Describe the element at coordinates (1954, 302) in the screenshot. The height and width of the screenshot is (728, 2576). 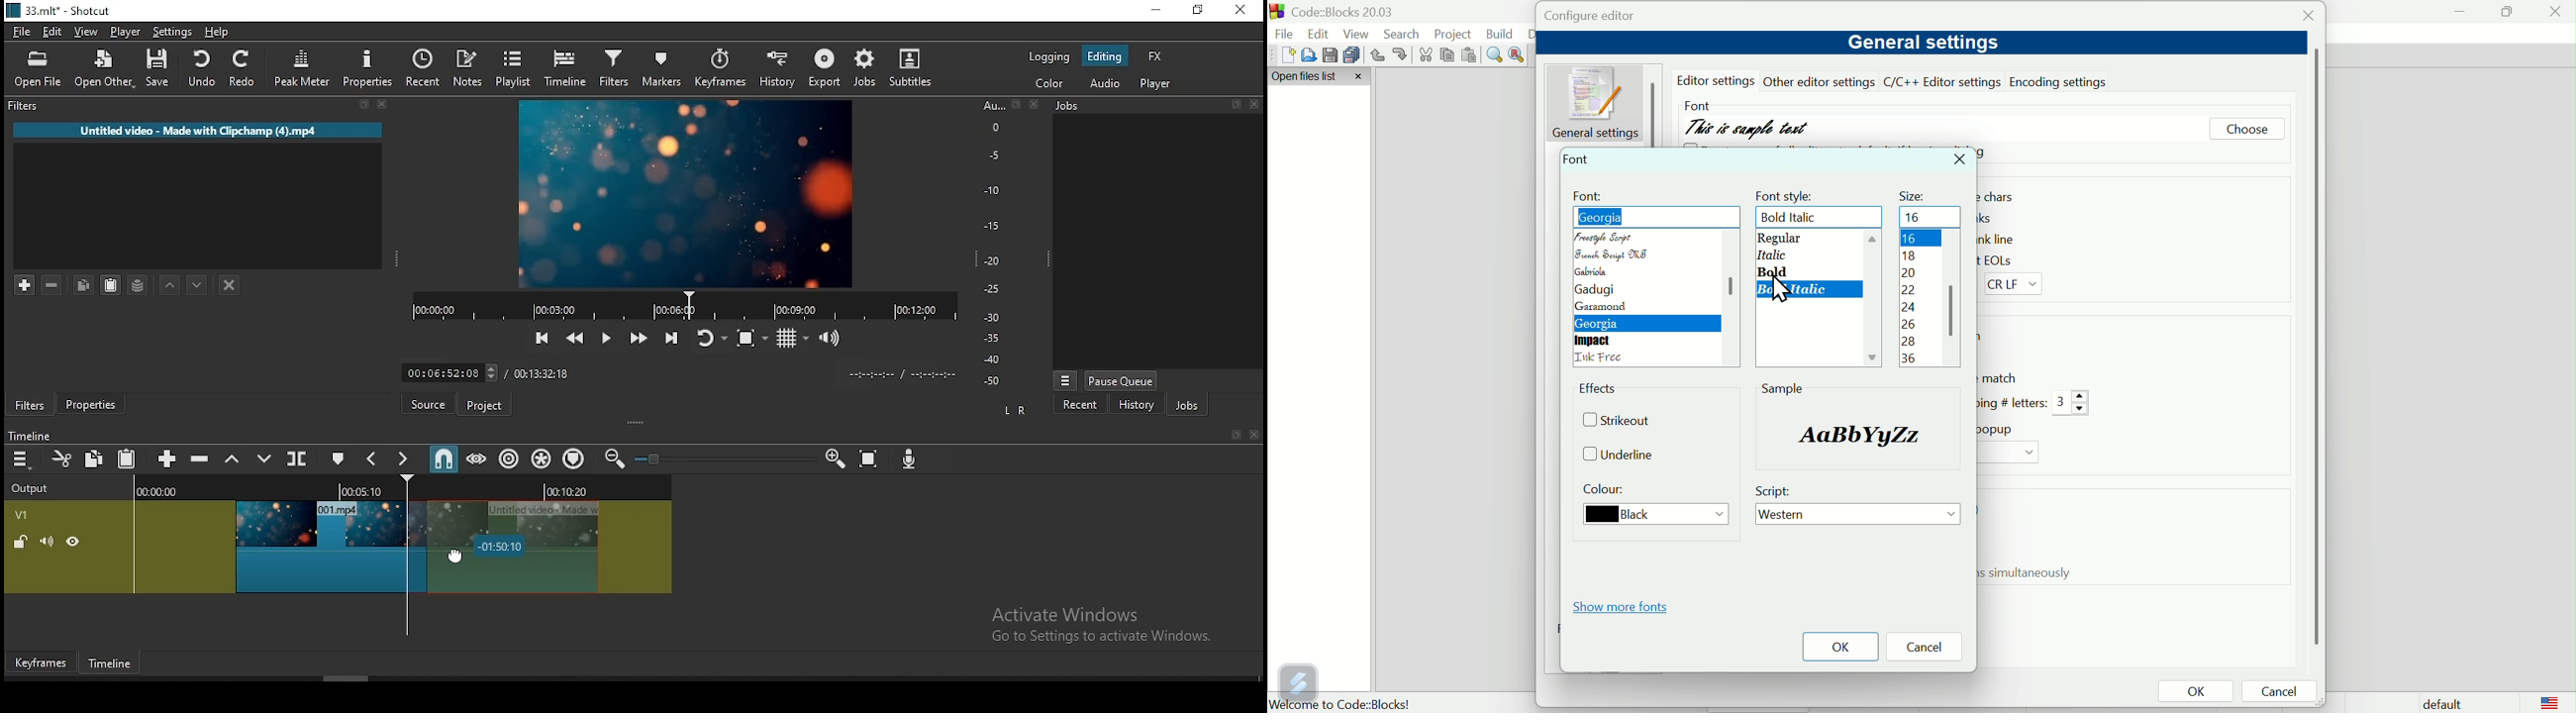
I see `scroll bar` at that location.